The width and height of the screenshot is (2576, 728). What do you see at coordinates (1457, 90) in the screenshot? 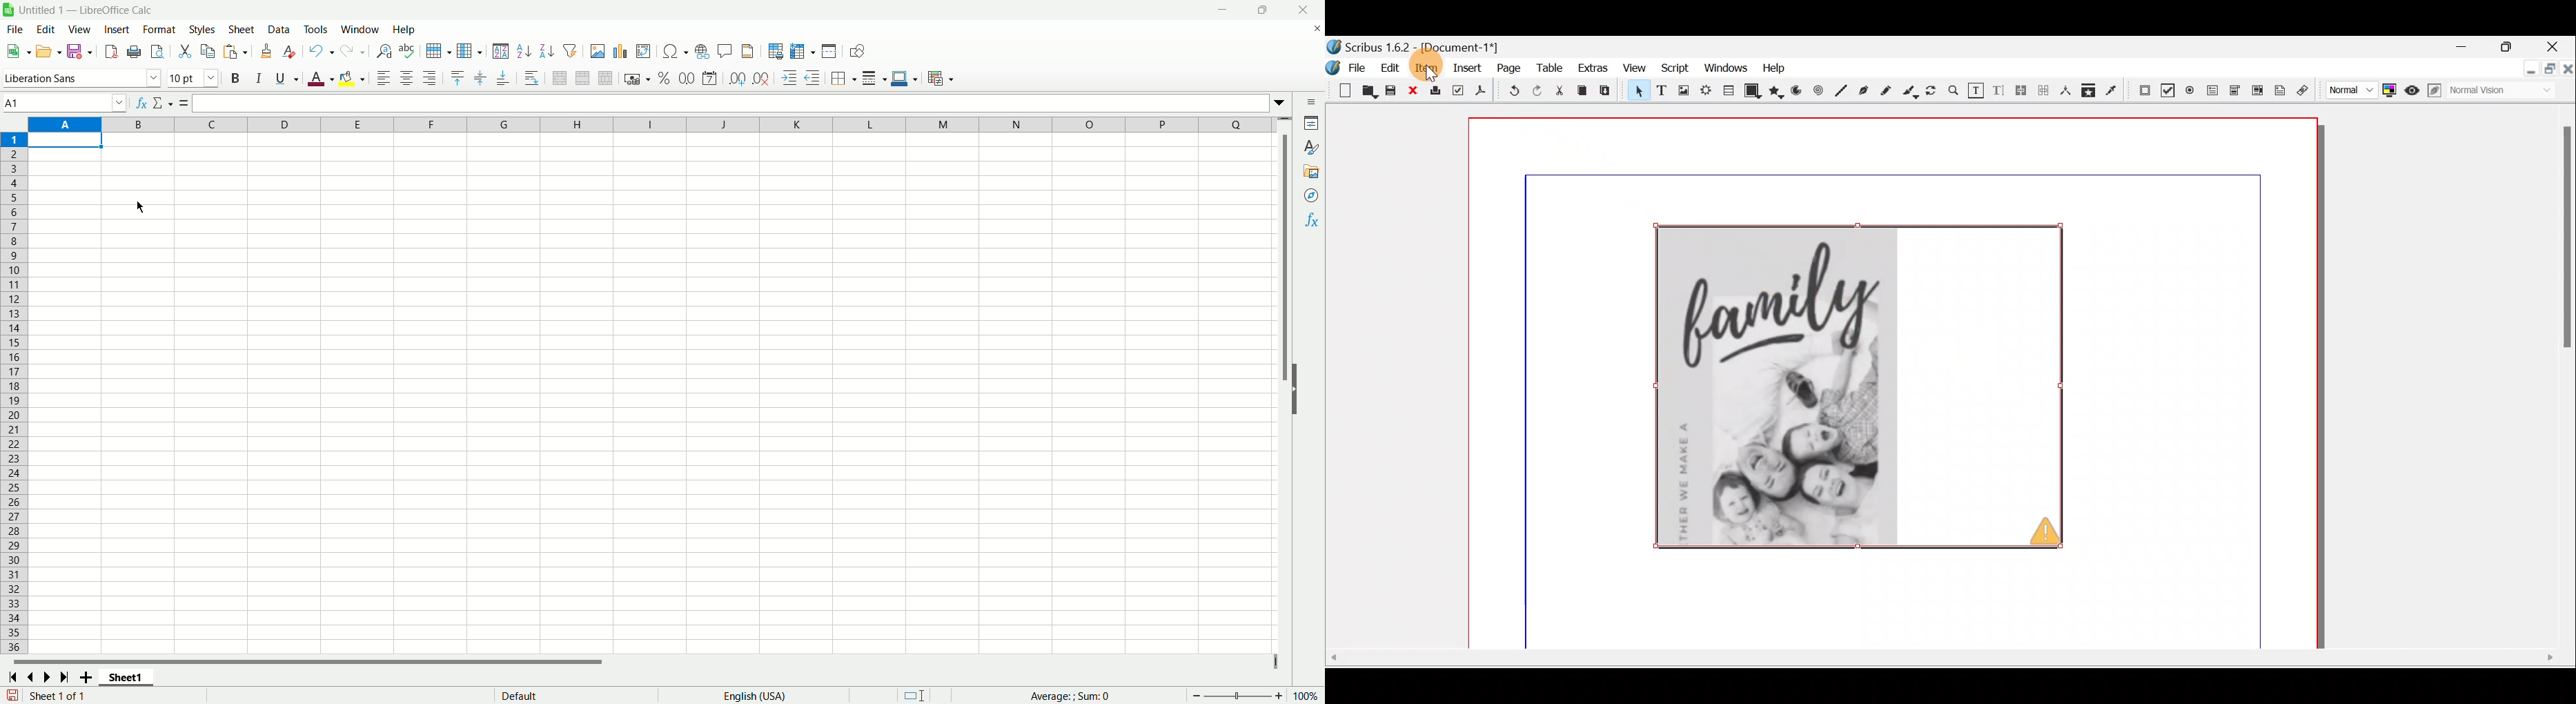
I see `Preflight verifier` at bounding box center [1457, 90].